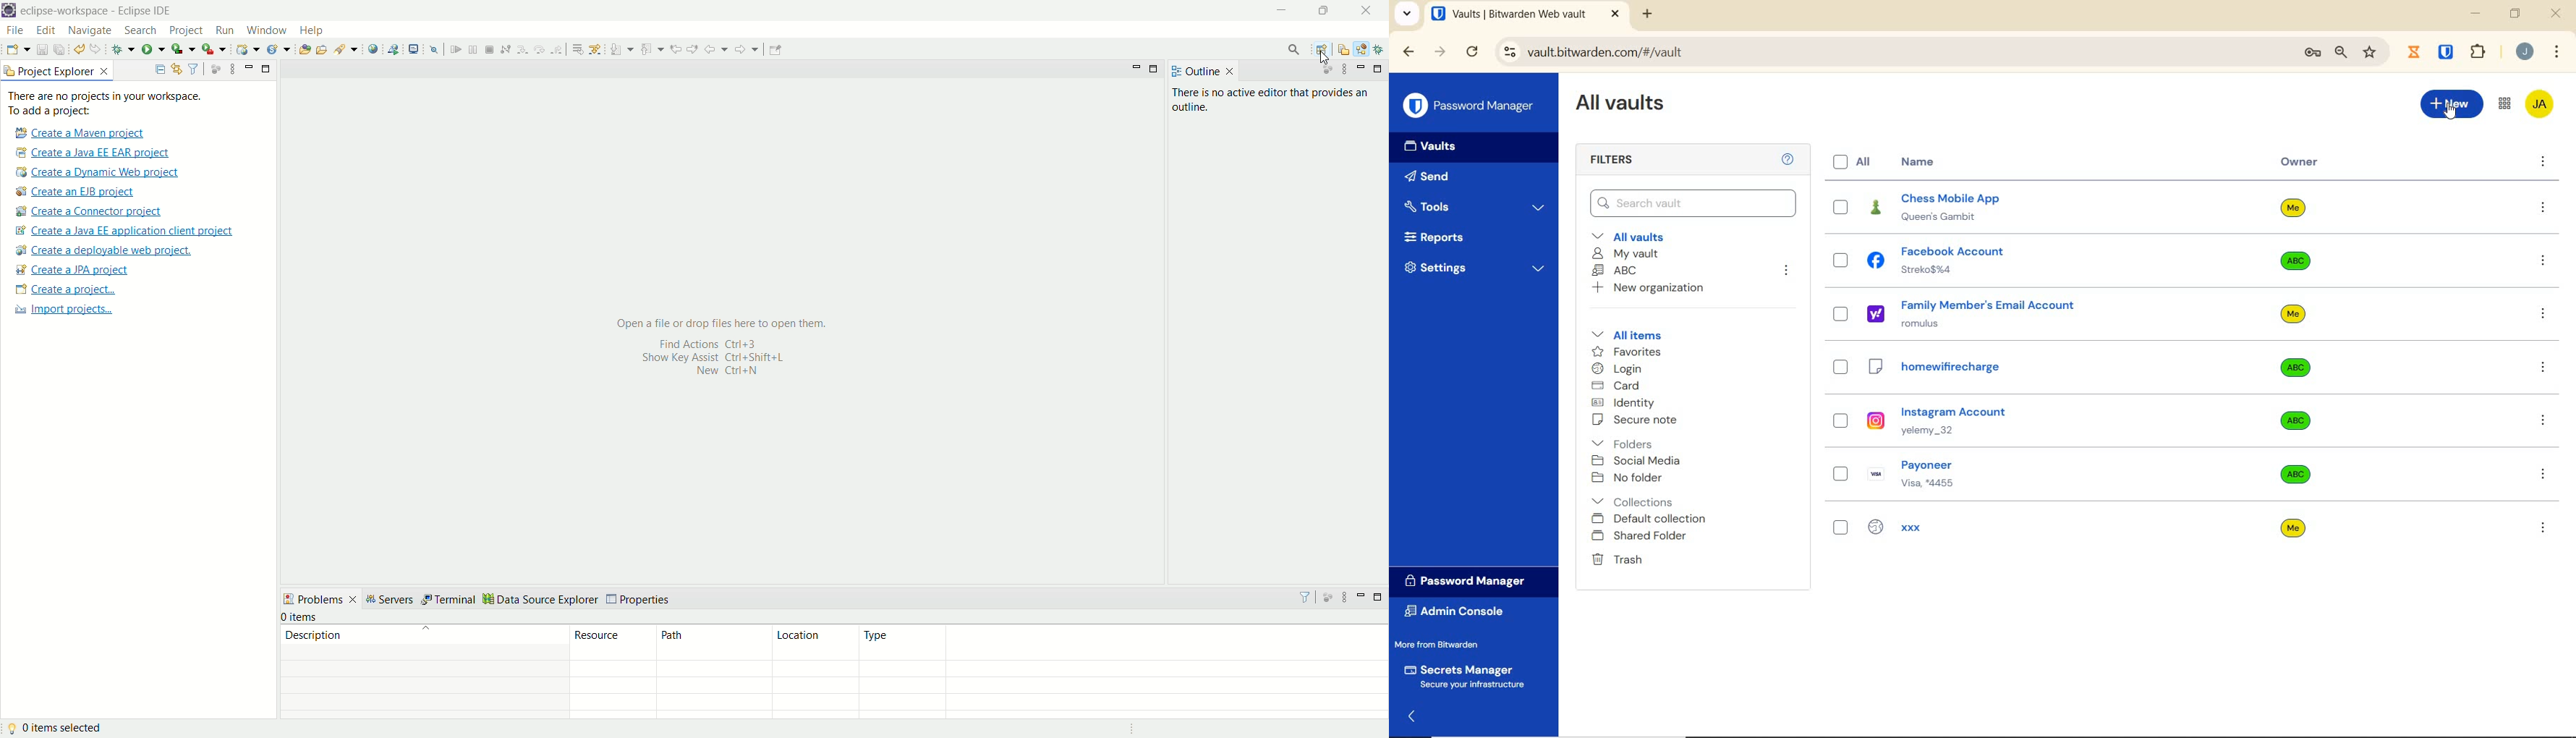 The width and height of the screenshot is (2576, 756). What do you see at coordinates (2313, 54) in the screenshot?
I see `manage passwords` at bounding box center [2313, 54].